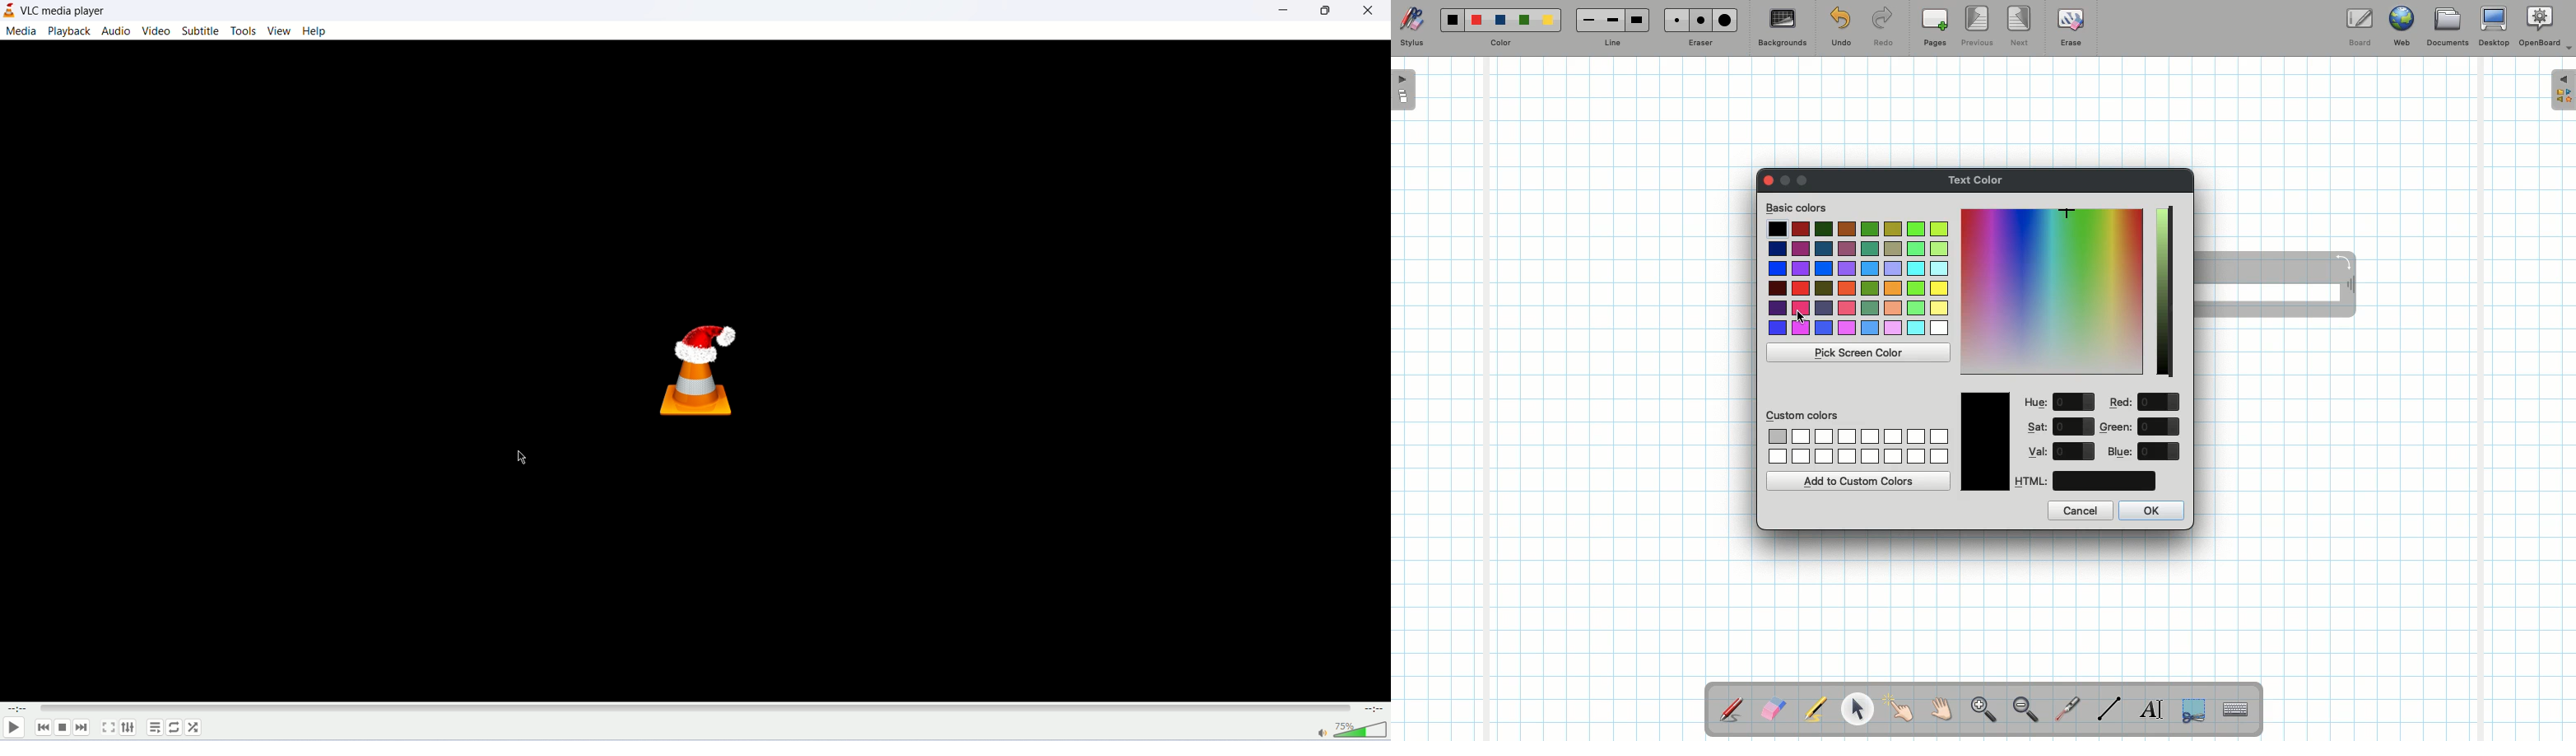 This screenshot has width=2576, height=756. Describe the element at coordinates (1284, 10) in the screenshot. I see `minimize` at that location.